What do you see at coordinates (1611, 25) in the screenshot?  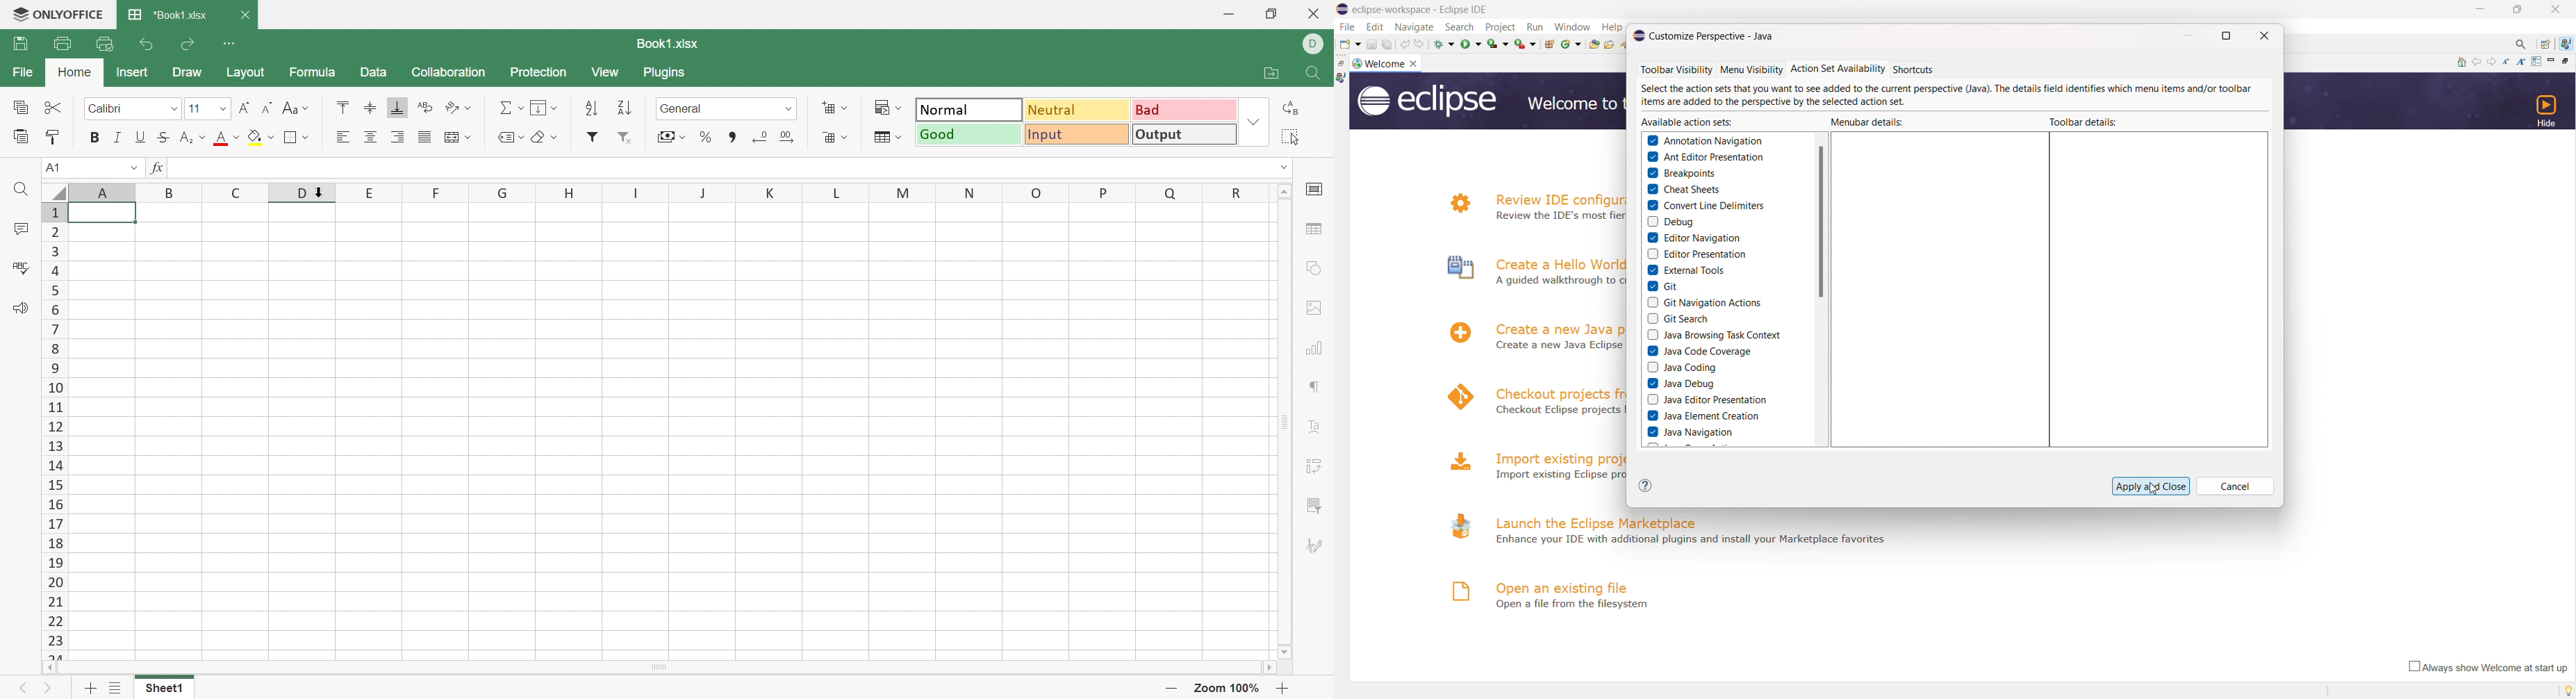 I see `Help ` at bounding box center [1611, 25].